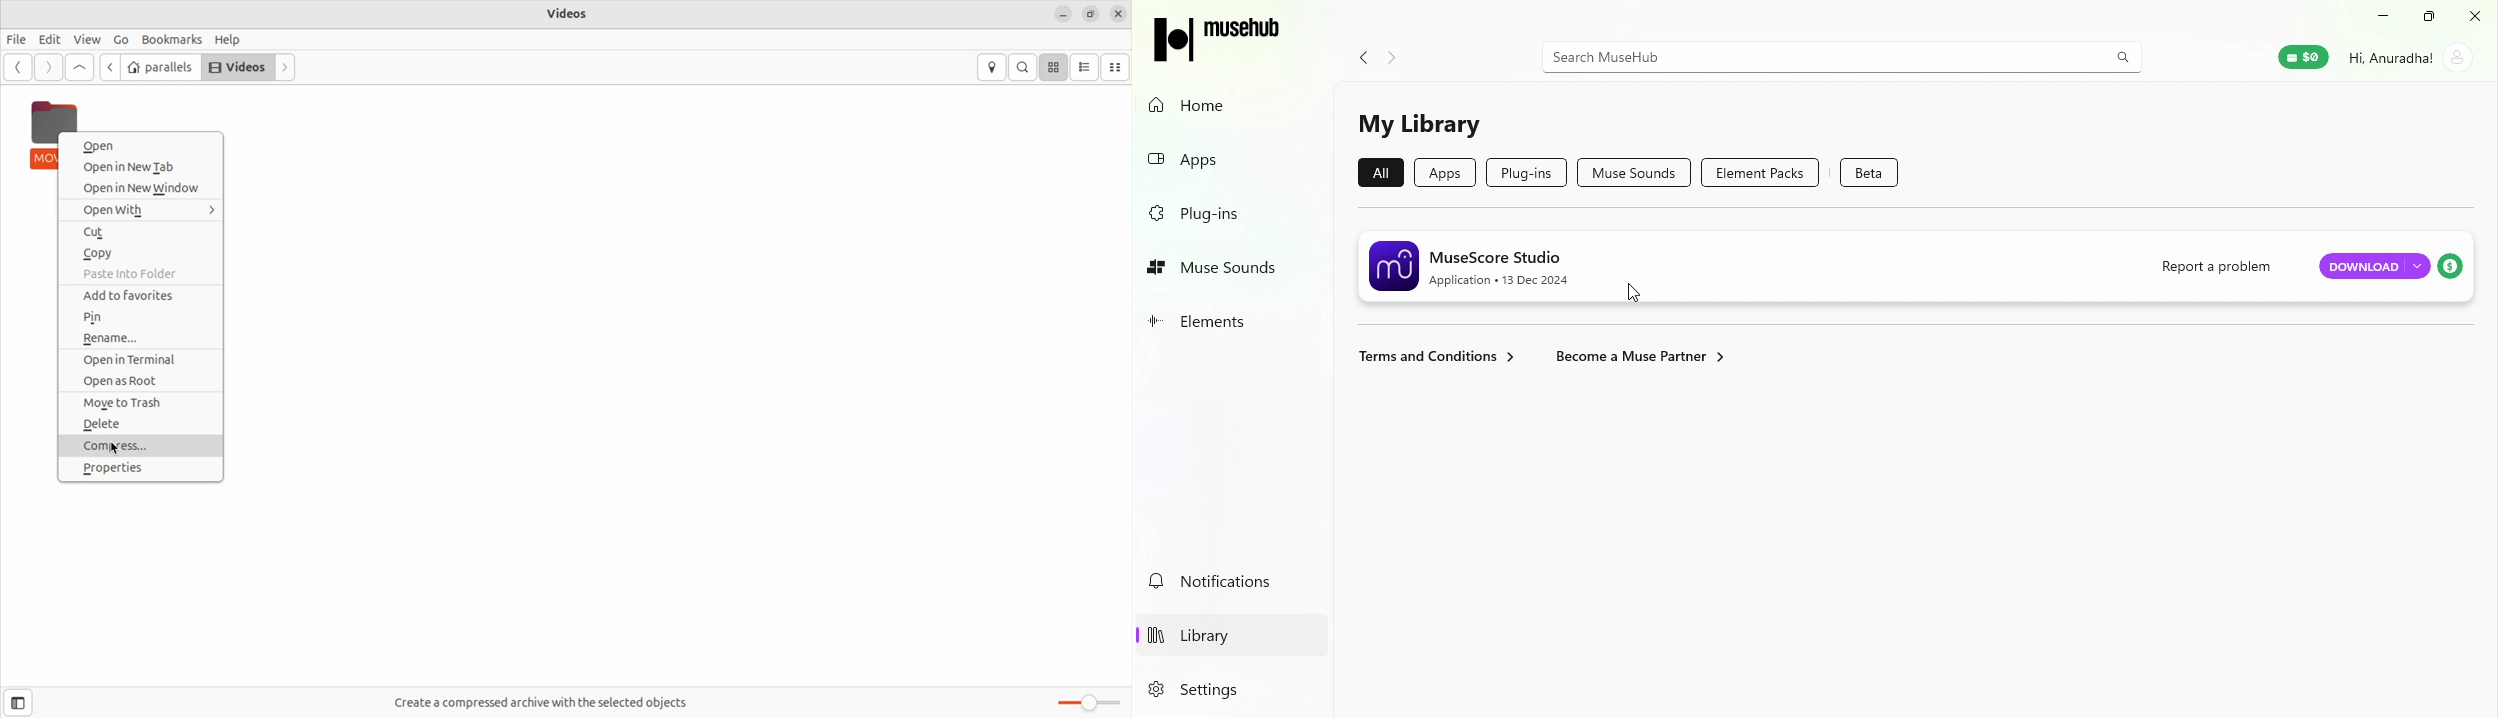  Describe the element at coordinates (141, 295) in the screenshot. I see `add to favourites` at that location.